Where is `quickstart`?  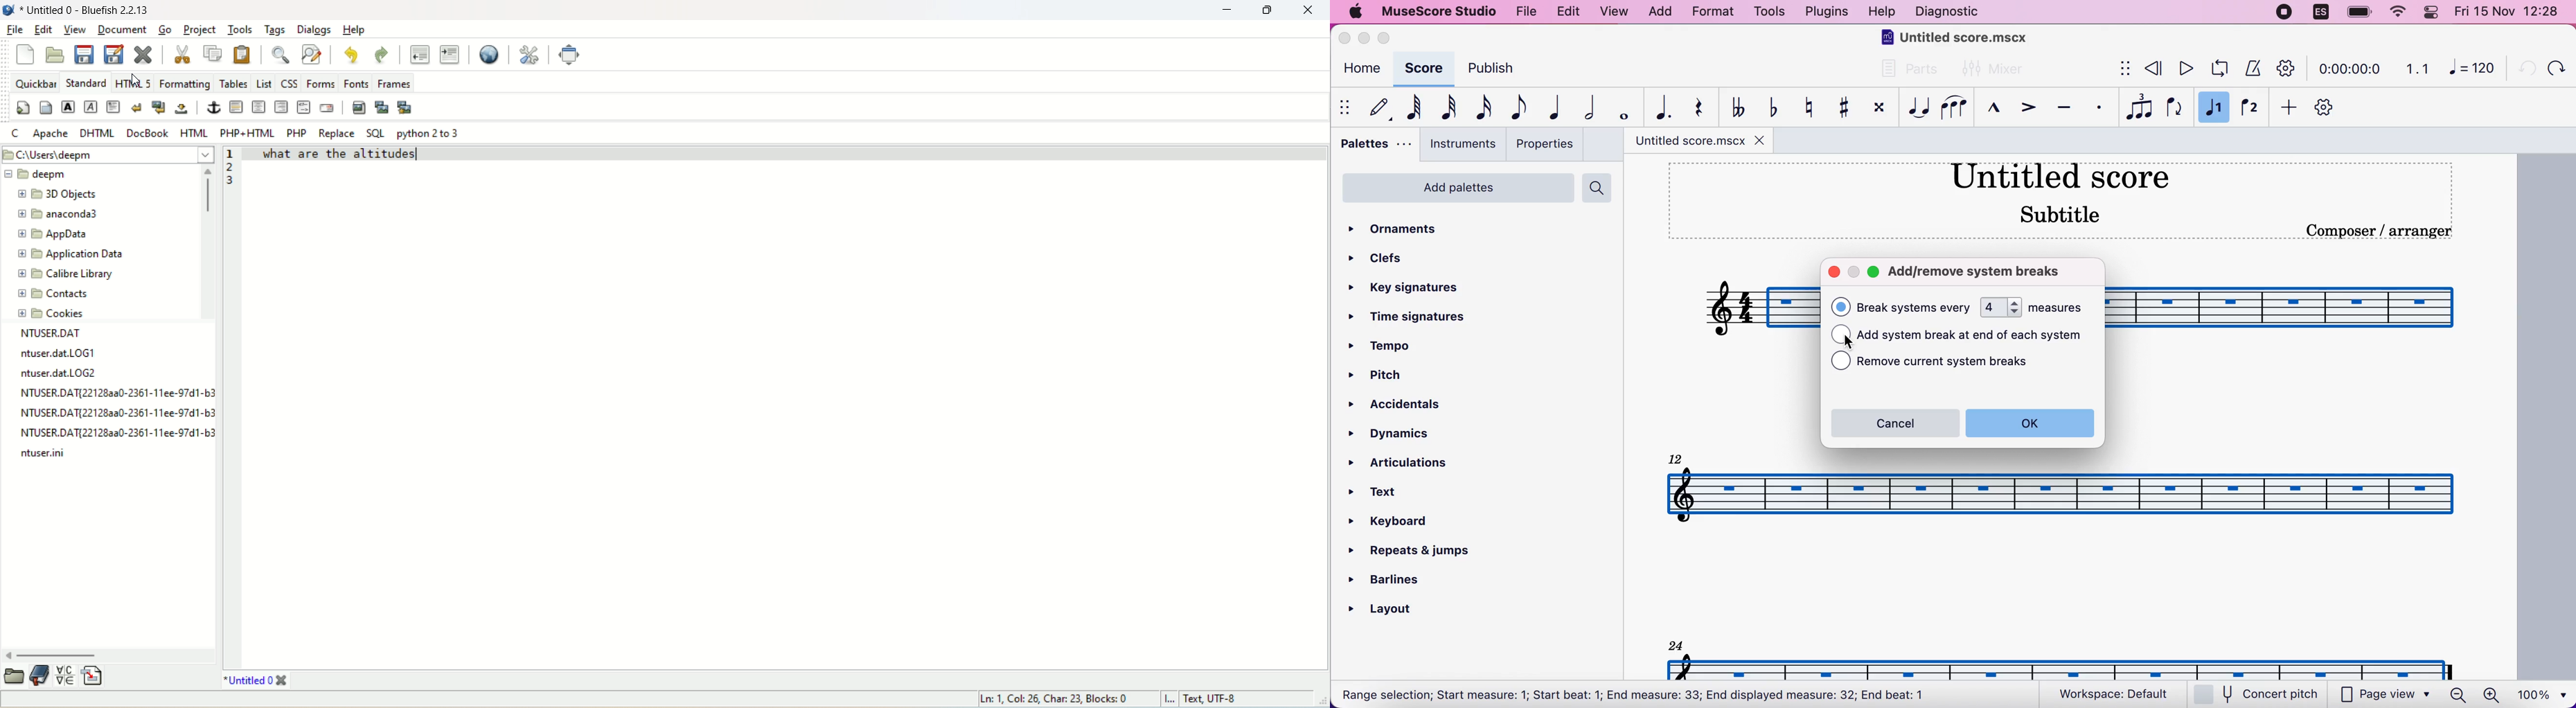
quickstart is located at coordinates (24, 106).